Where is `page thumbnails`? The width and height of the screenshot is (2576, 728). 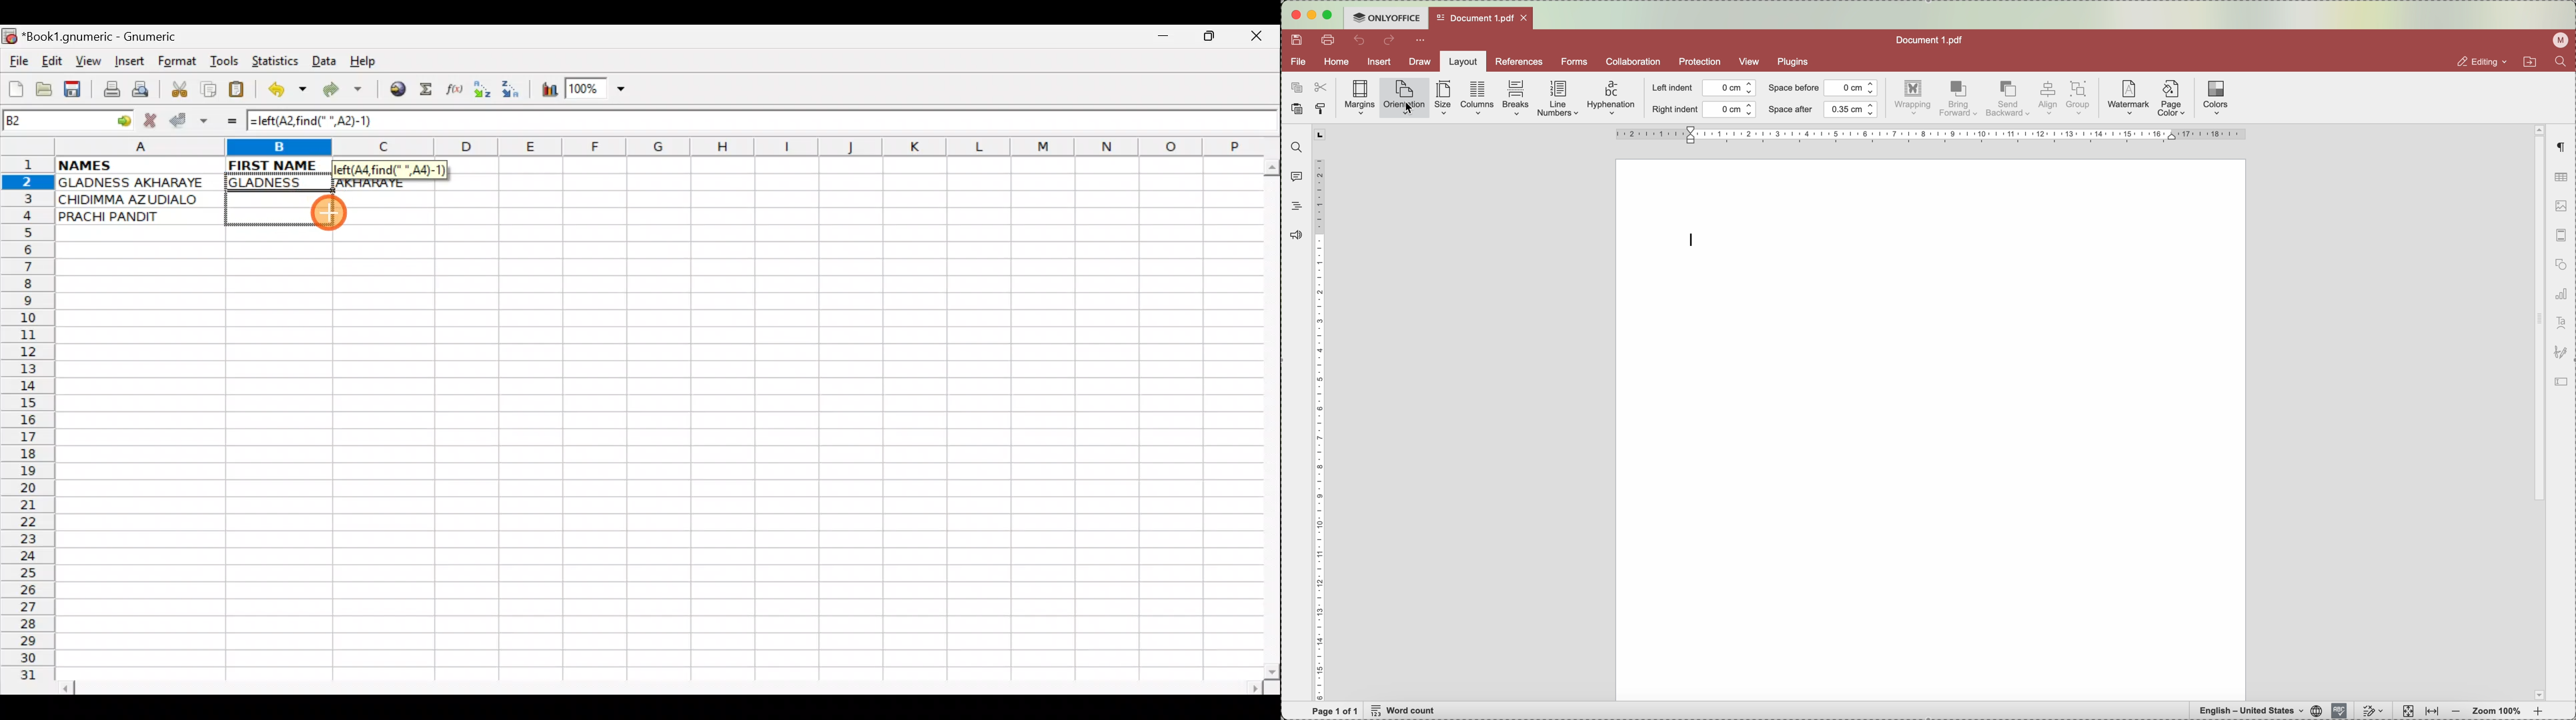
page thumbnails is located at coordinates (2560, 238).